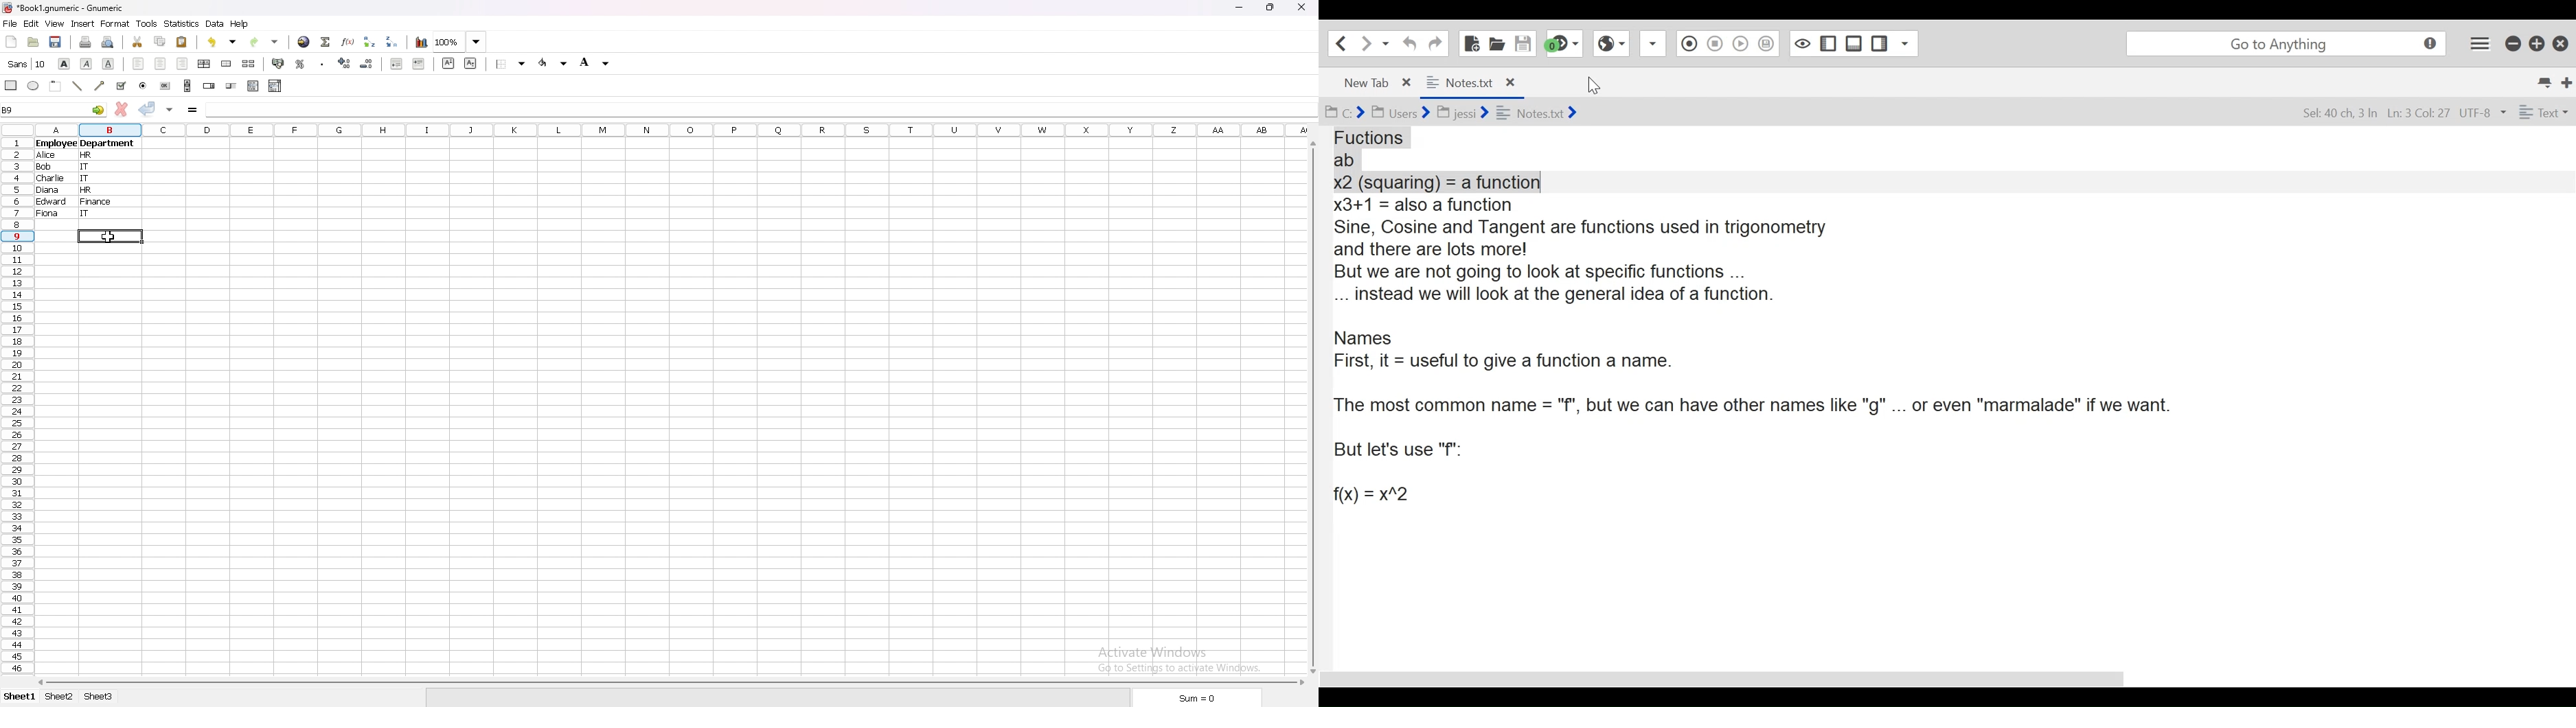 This screenshot has width=2576, height=728. I want to click on close, so click(1303, 7).